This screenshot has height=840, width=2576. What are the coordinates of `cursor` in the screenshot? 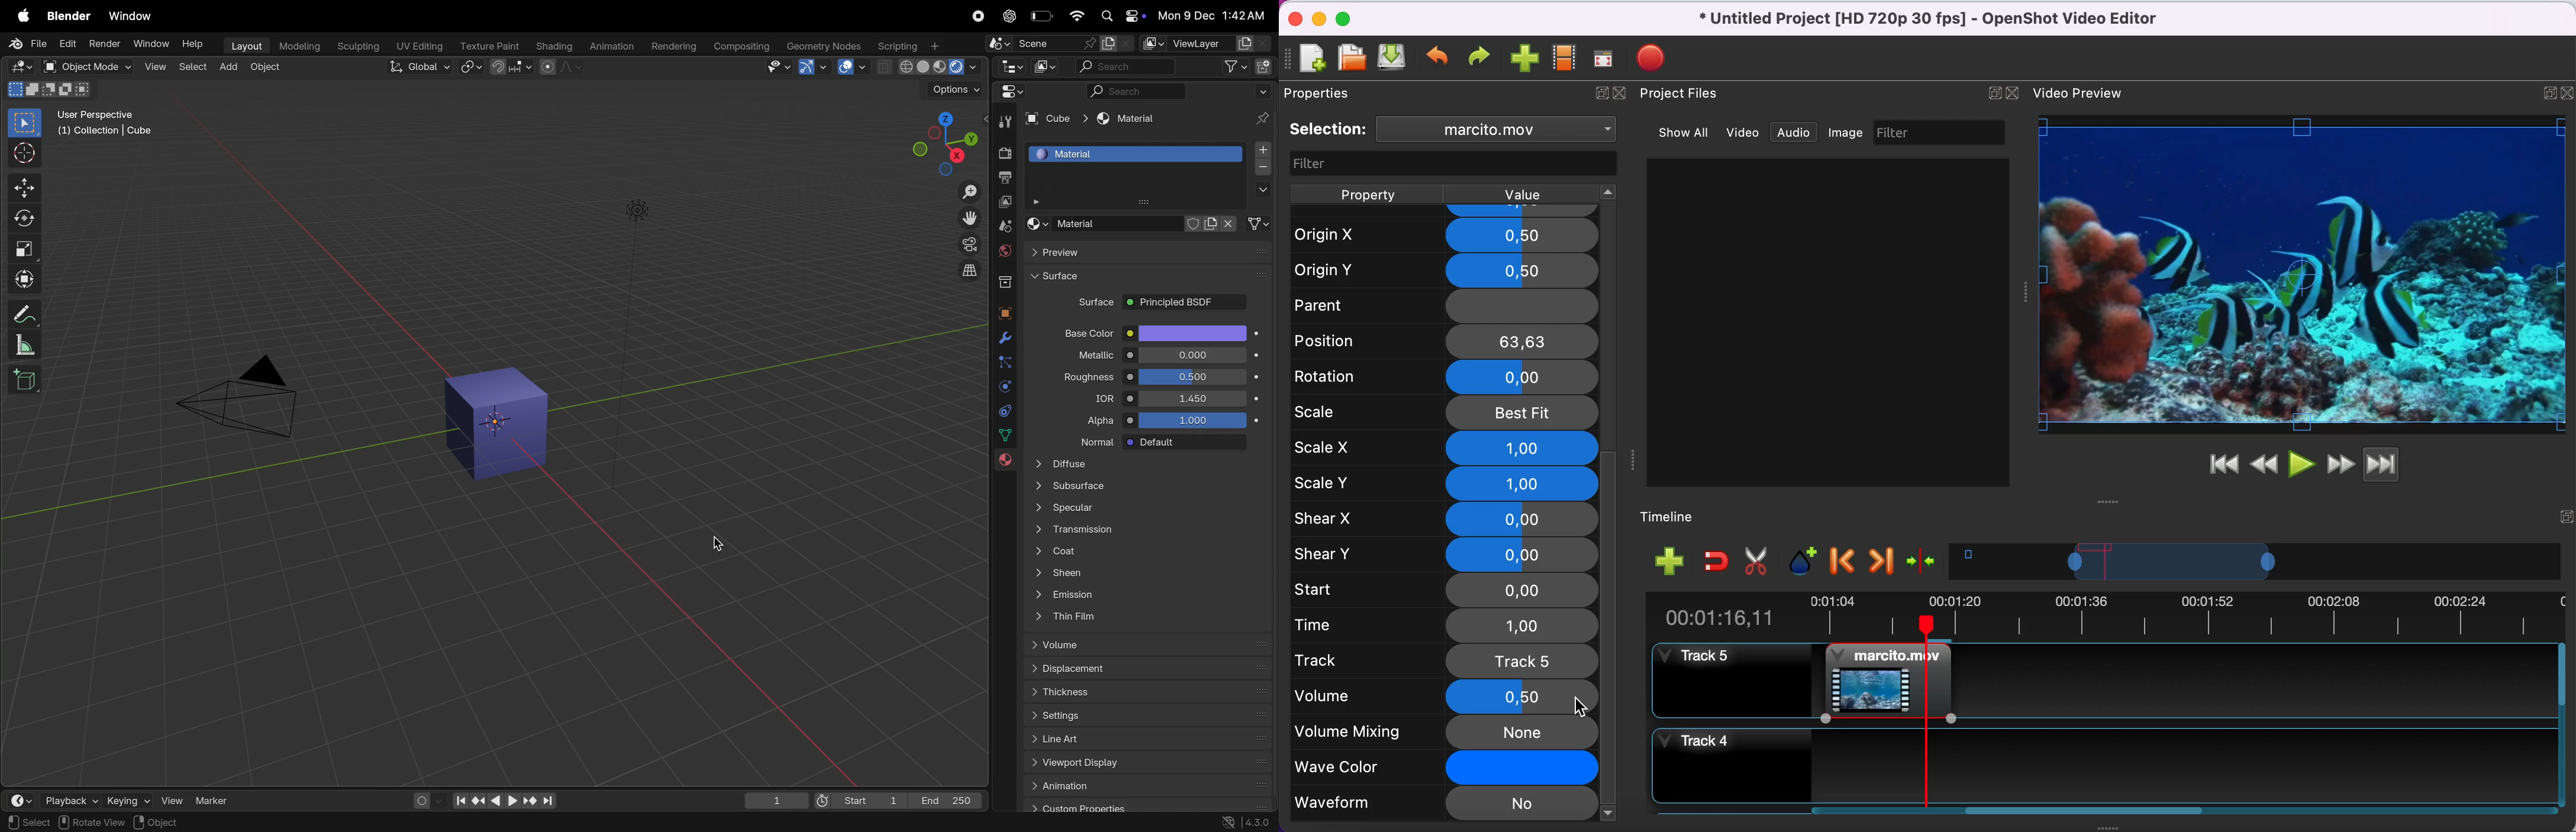 It's located at (1584, 709).